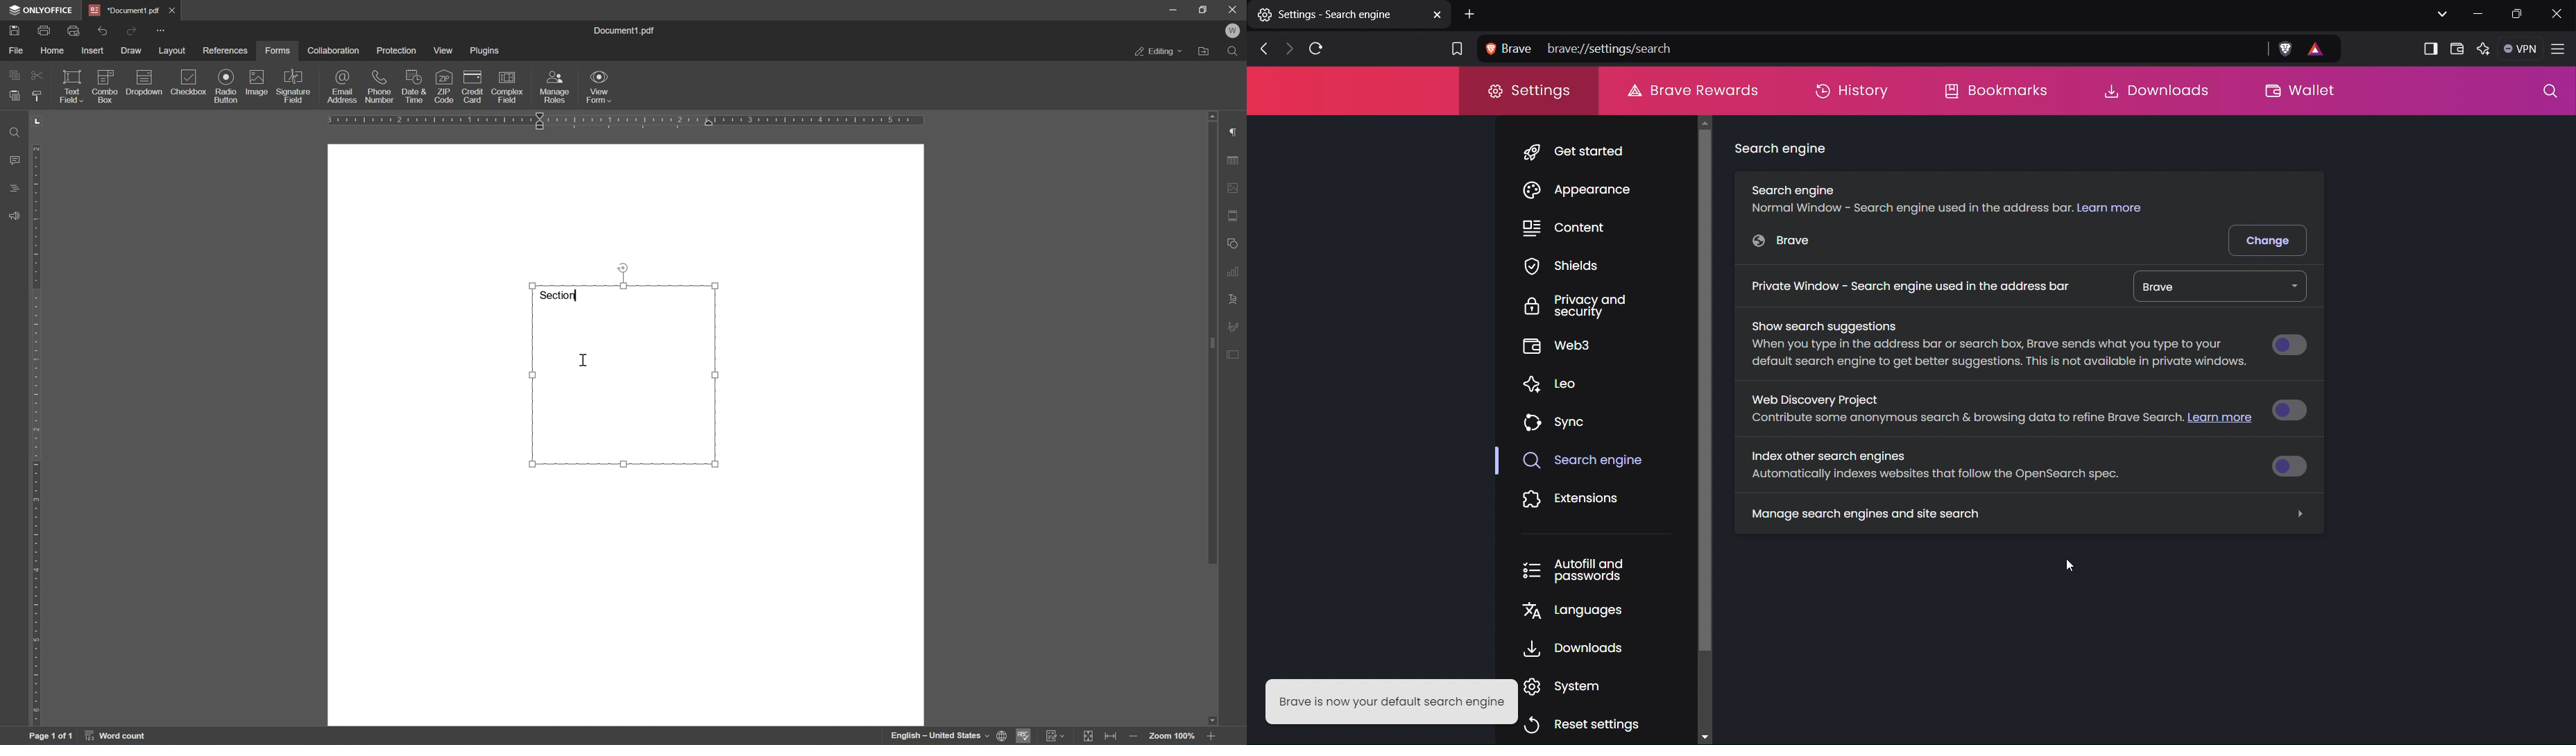  What do you see at coordinates (1234, 217) in the screenshot?
I see `header & footer settings` at bounding box center [1234, 217].